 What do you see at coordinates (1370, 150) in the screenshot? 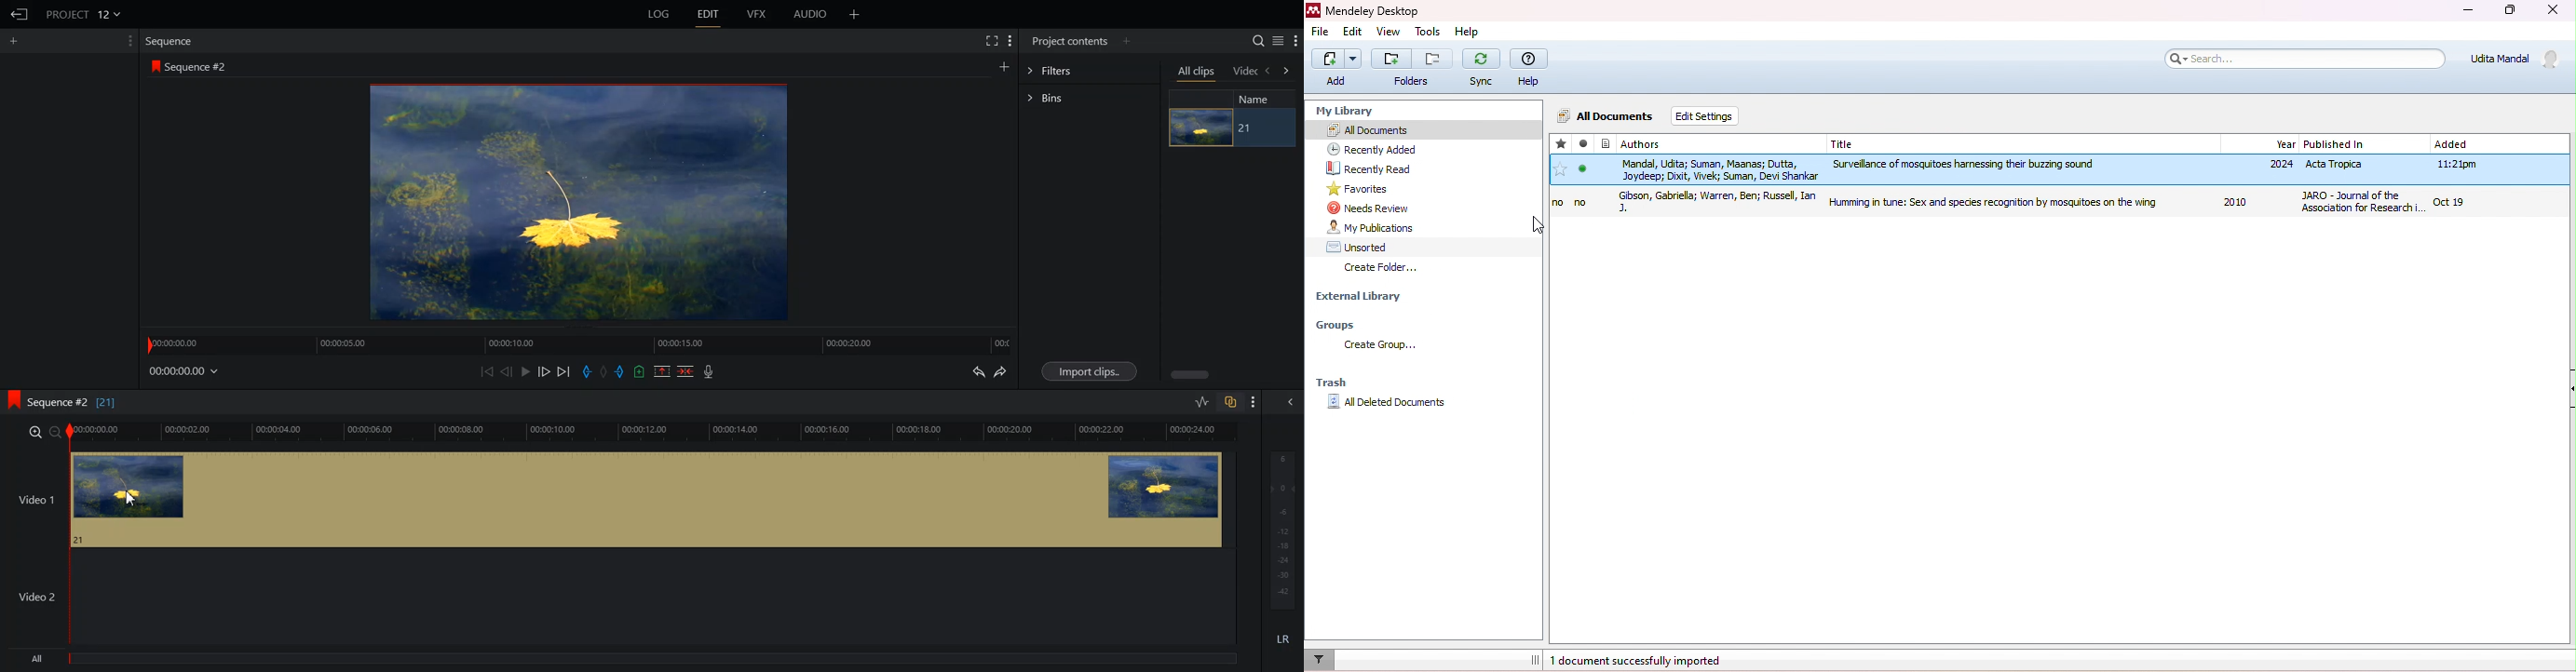
I see `recently added` at bounding box center [1370, 150].